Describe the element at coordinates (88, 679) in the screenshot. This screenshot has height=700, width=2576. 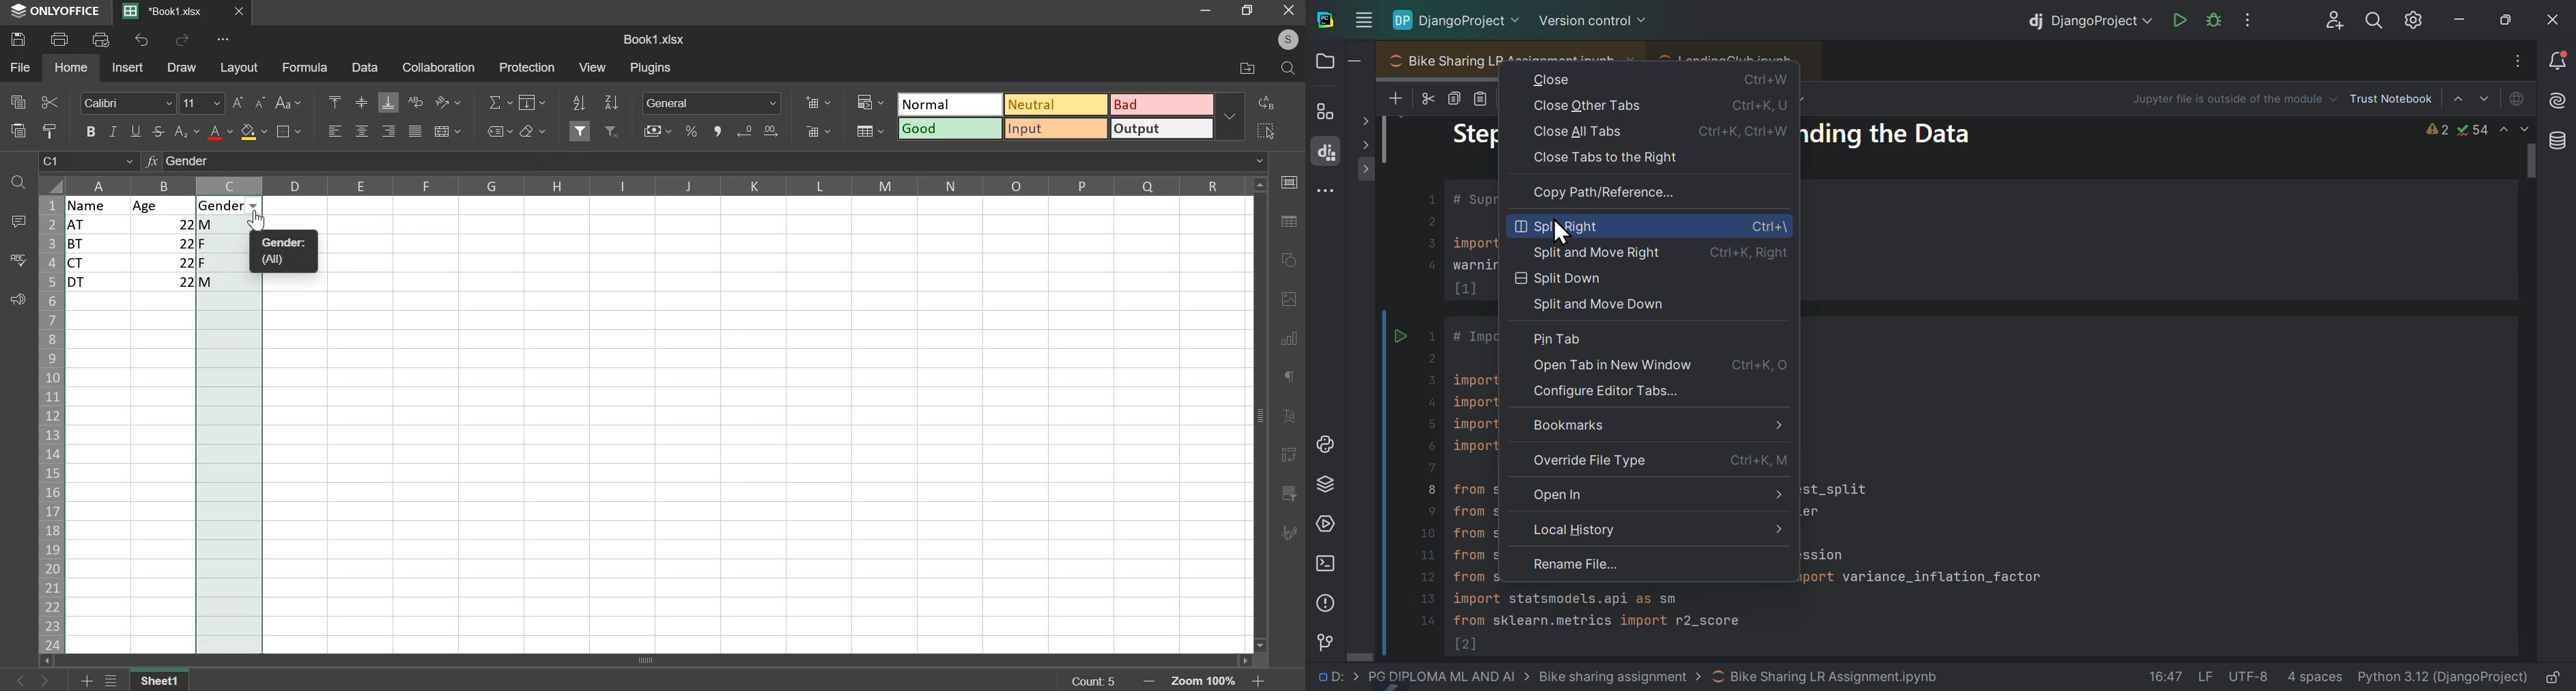
I see `add sheet` at that location.